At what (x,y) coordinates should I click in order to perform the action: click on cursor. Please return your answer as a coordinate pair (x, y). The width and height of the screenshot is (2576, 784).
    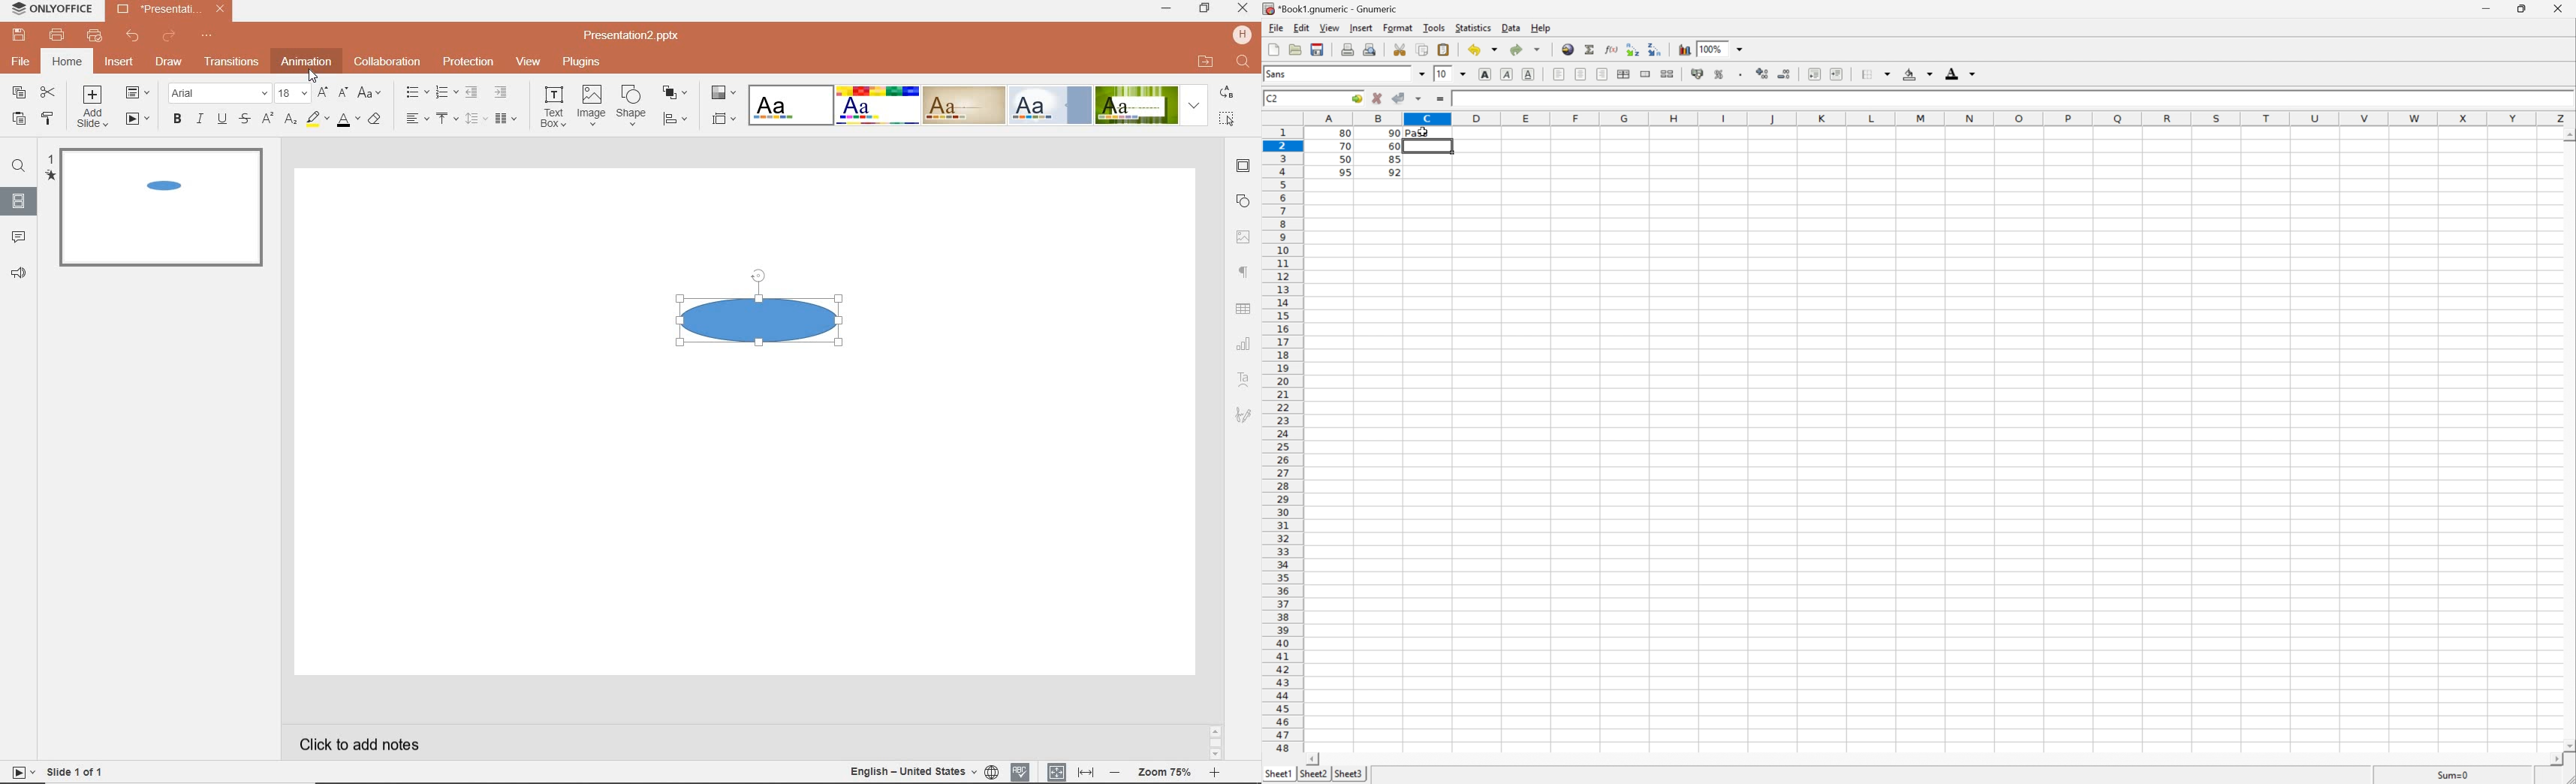
    Looking at the image, I should click on (1423, 133).